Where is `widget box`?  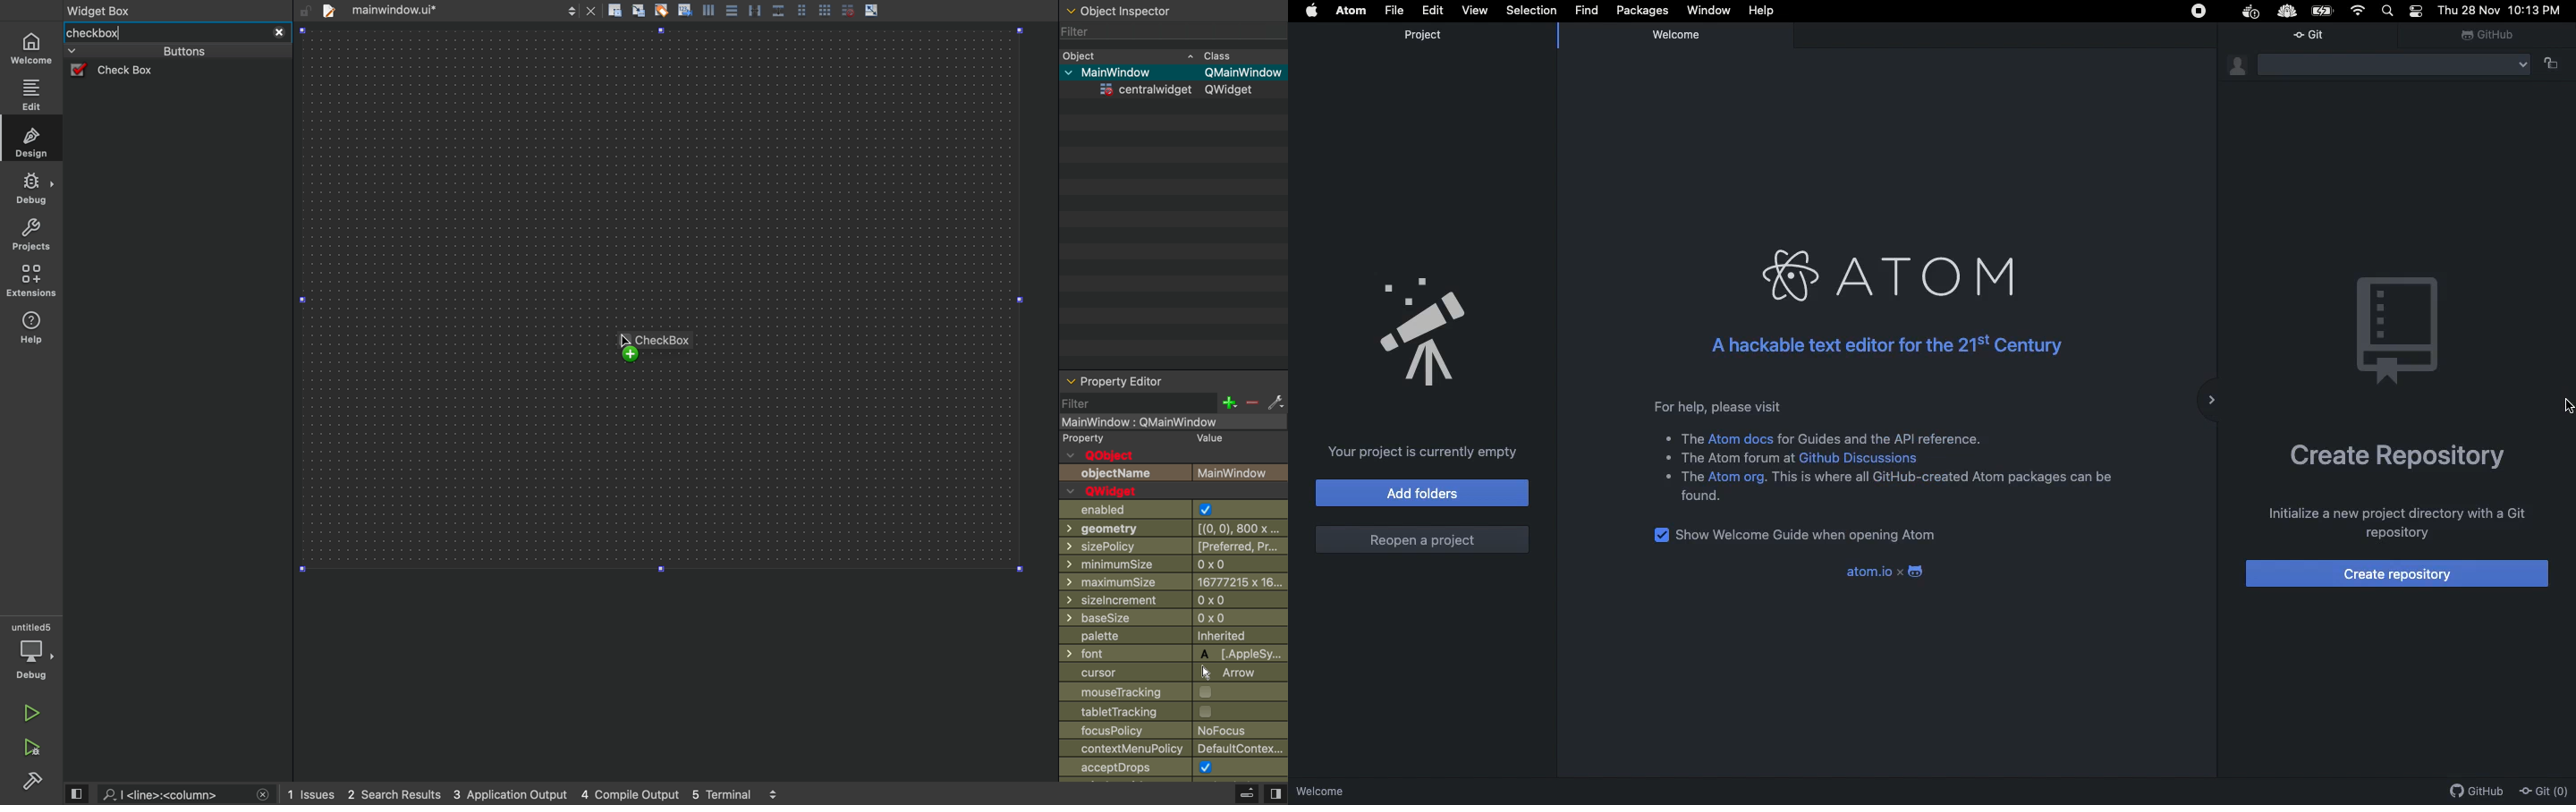 widget box is located at coordinates (165, 33).